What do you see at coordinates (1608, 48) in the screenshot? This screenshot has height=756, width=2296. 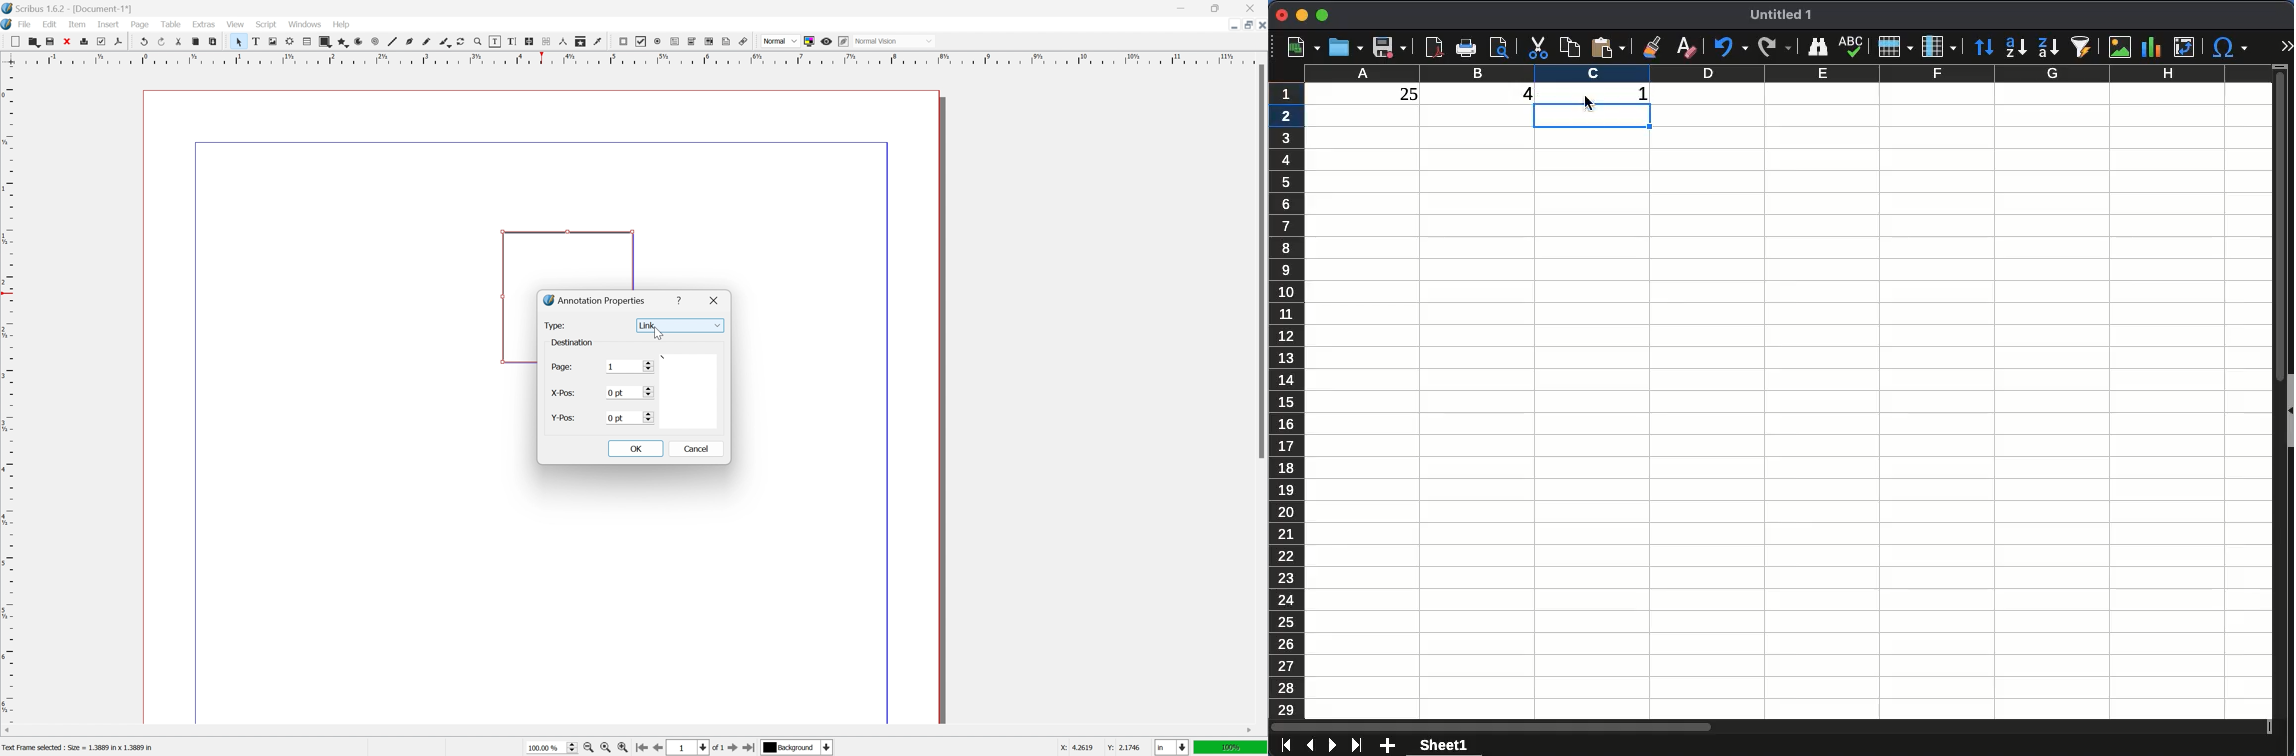 I see `paste` at bounding box center [1608, 48].